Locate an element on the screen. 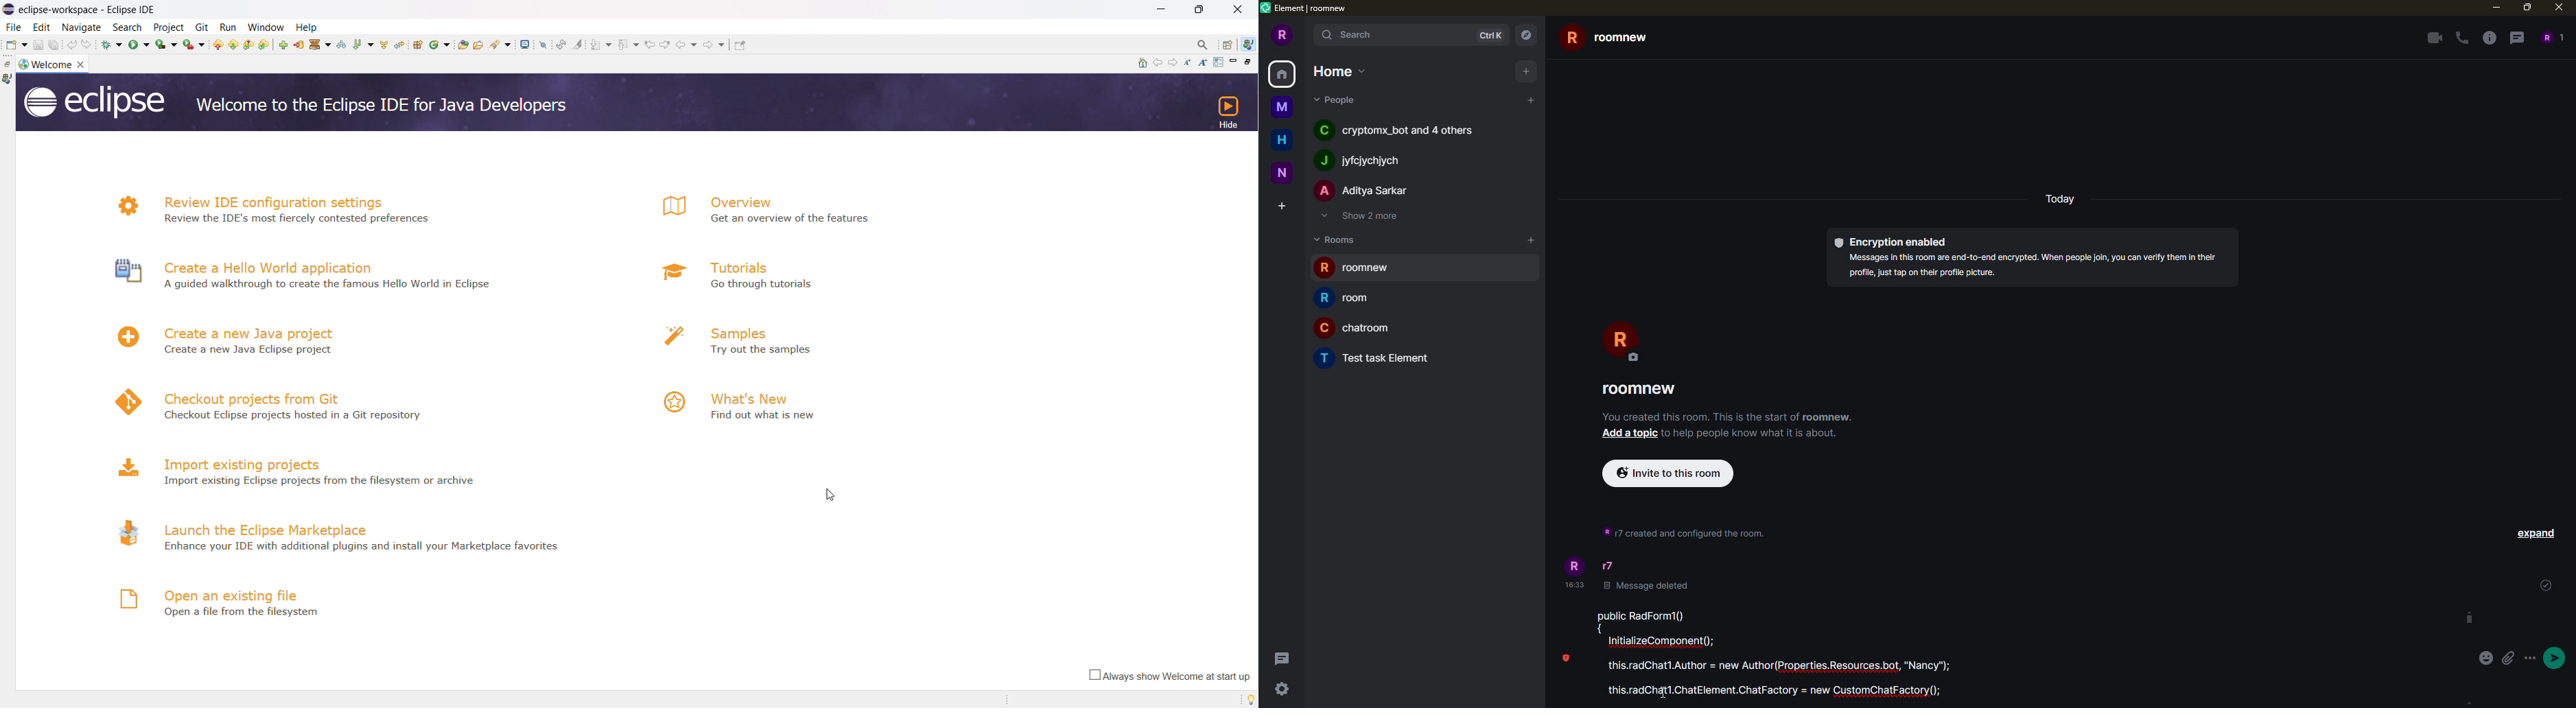 The image size is (2576, 728). room is located at coordinates (1646, 389).